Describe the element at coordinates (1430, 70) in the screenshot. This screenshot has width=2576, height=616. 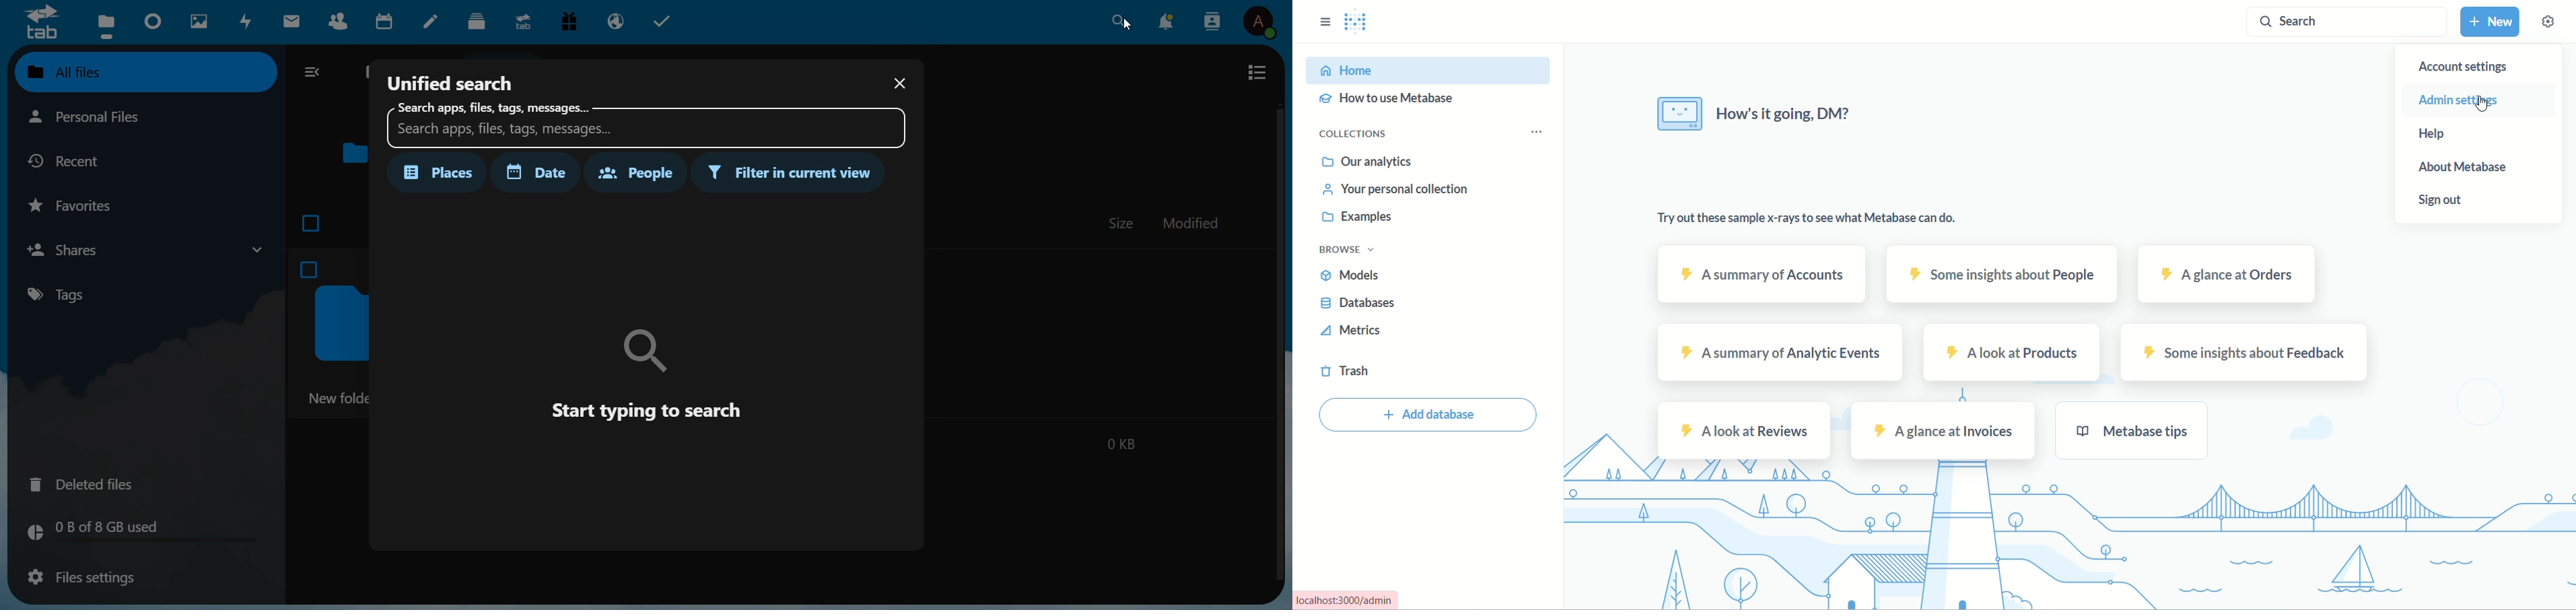
I see `Home` at that location.